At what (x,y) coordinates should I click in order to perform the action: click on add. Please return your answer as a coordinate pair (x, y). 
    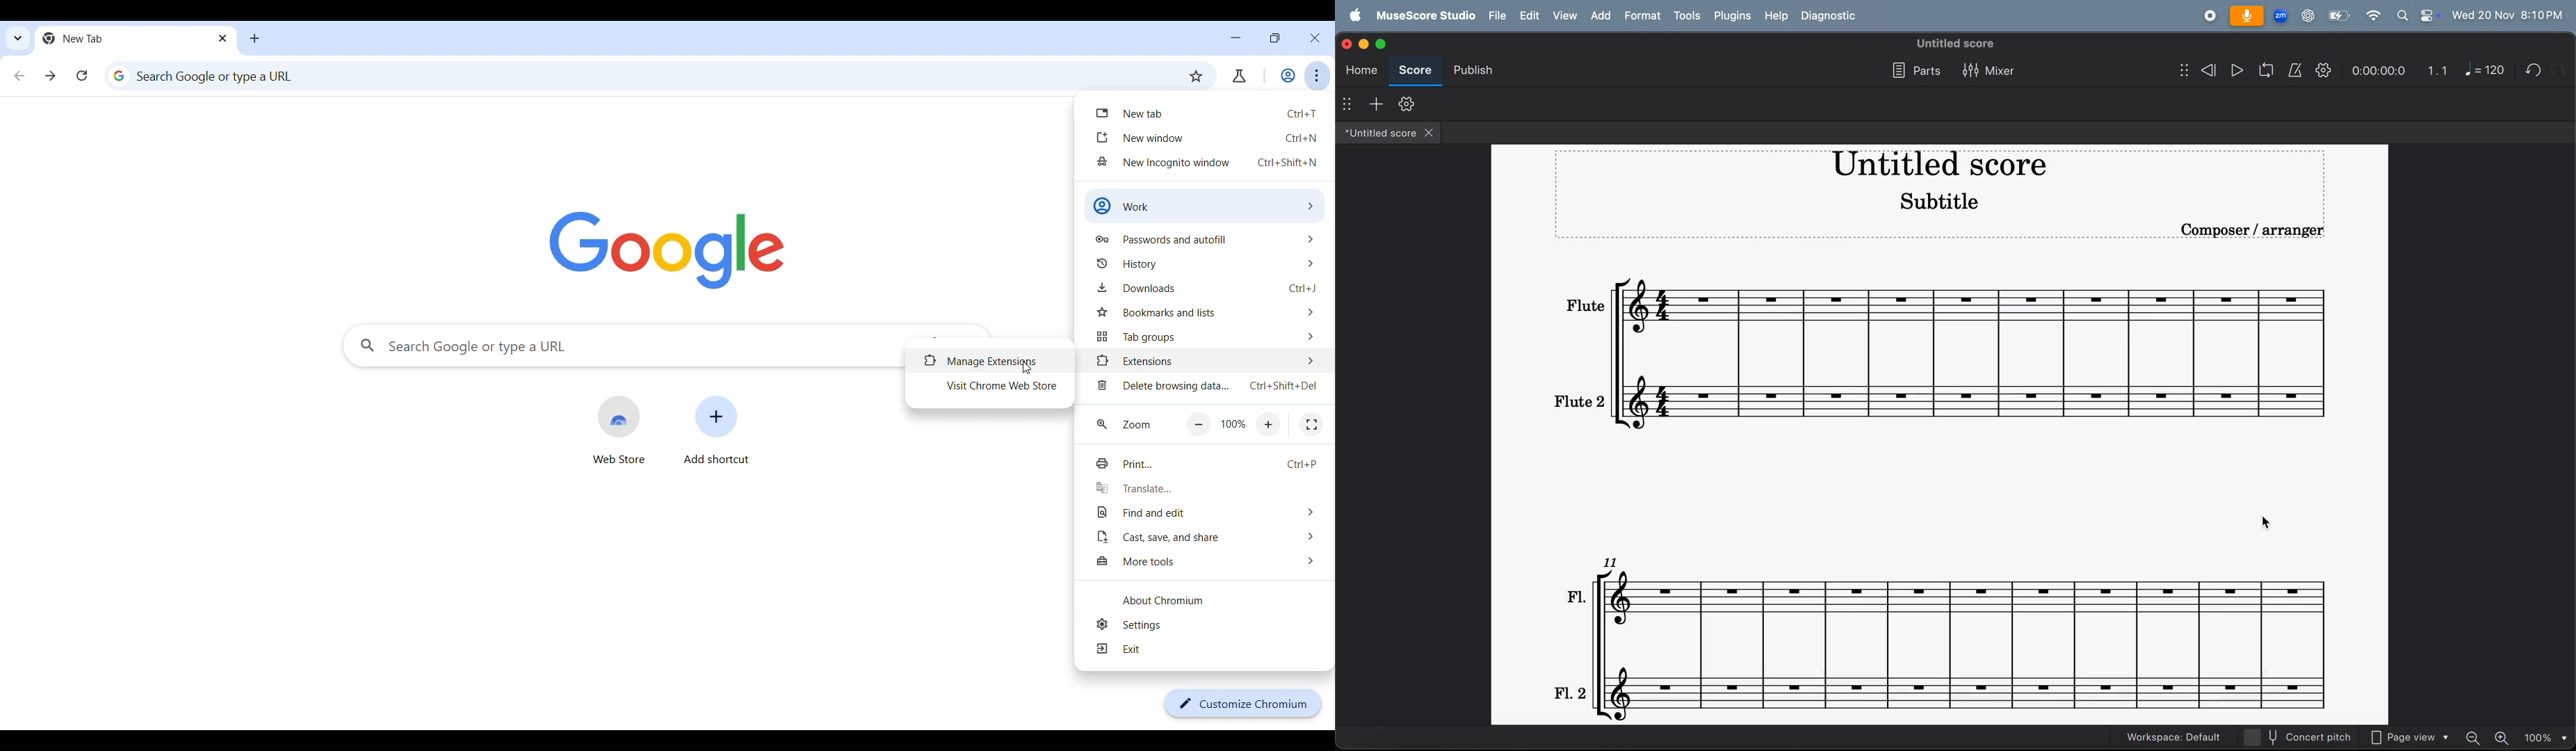
    Looking at the image, I should click on (1377, 103).